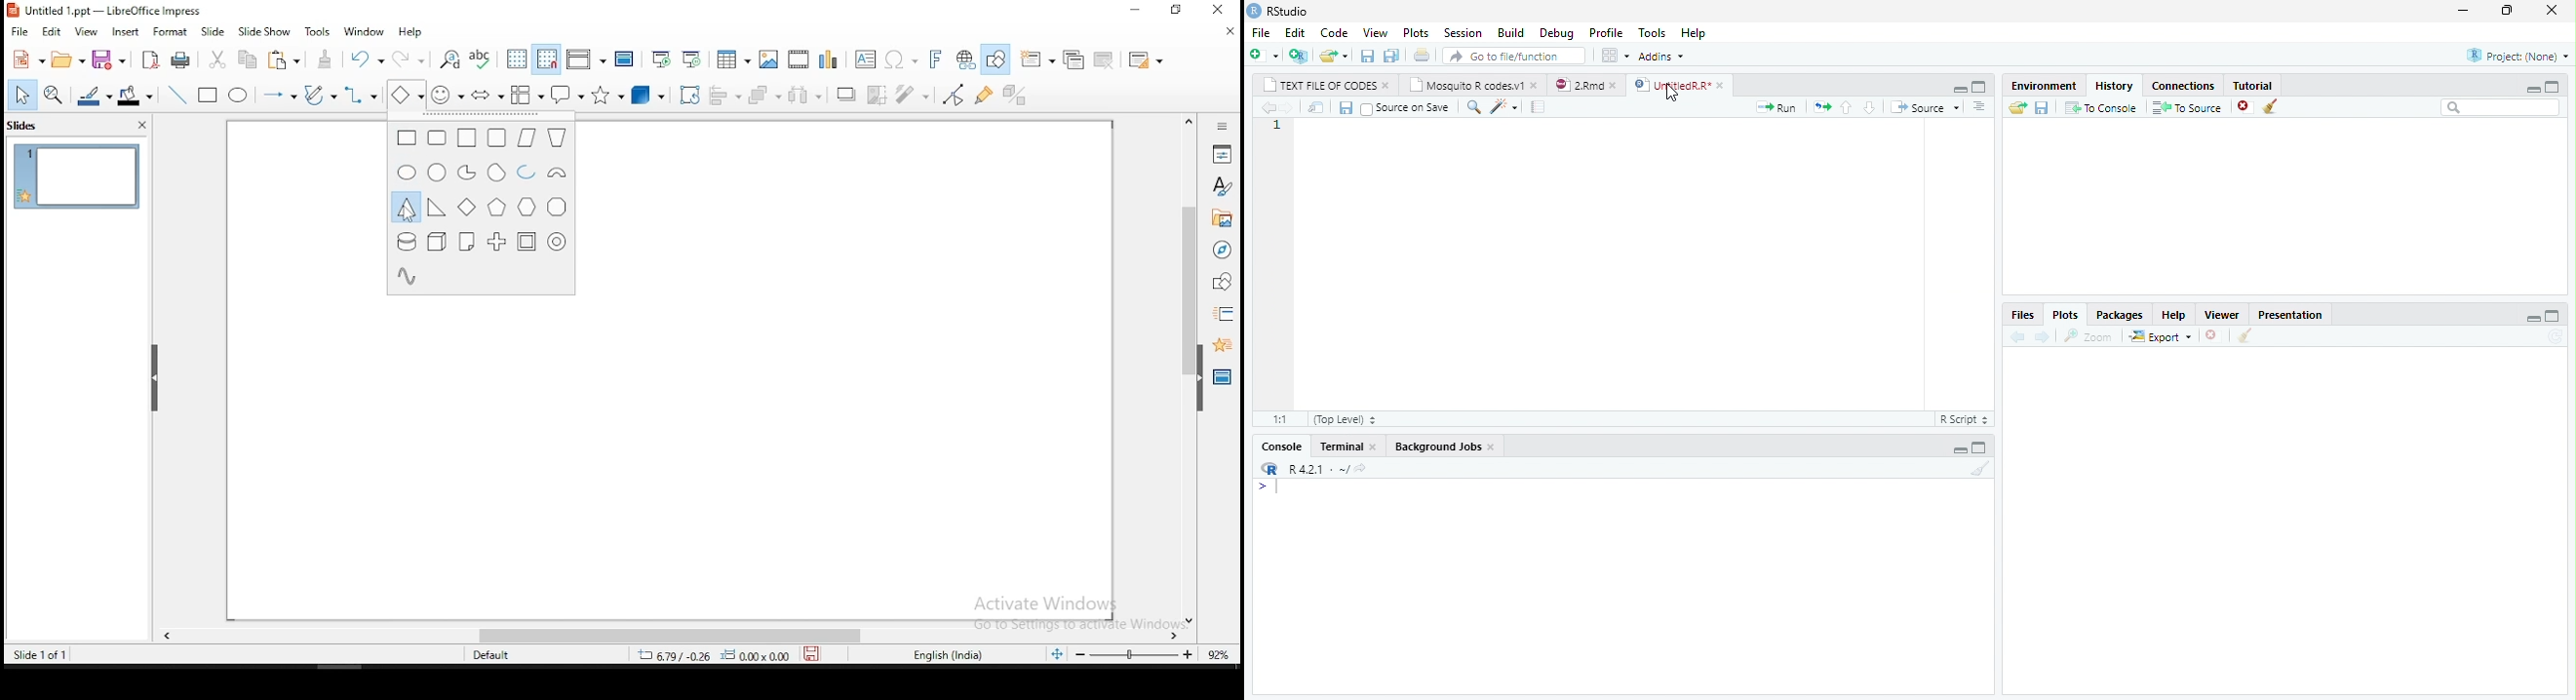 This screenshot has height=700, width=2576. What do you see at coordinates (986, 96) in the screenshot?
I see `show gluepoint functions` at bounding box center [986, 96].